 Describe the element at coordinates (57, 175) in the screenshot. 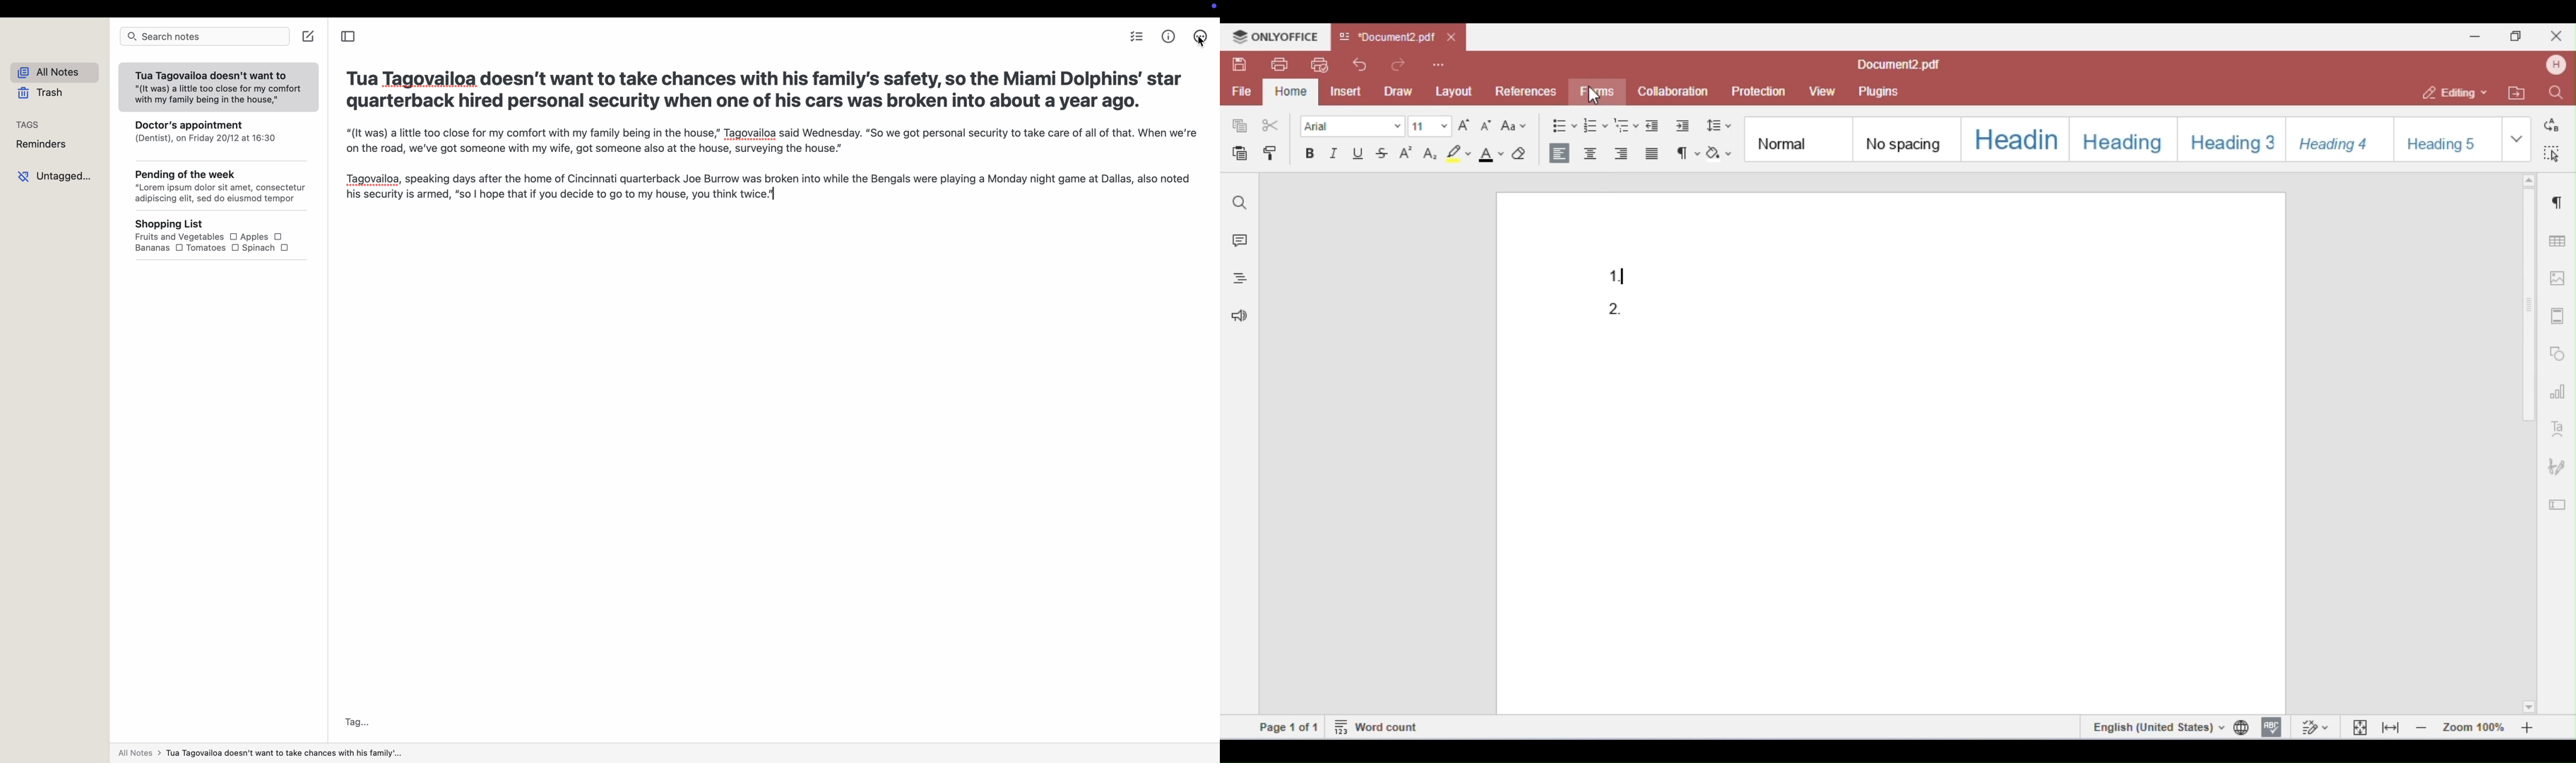

I see `untagged` at that location.